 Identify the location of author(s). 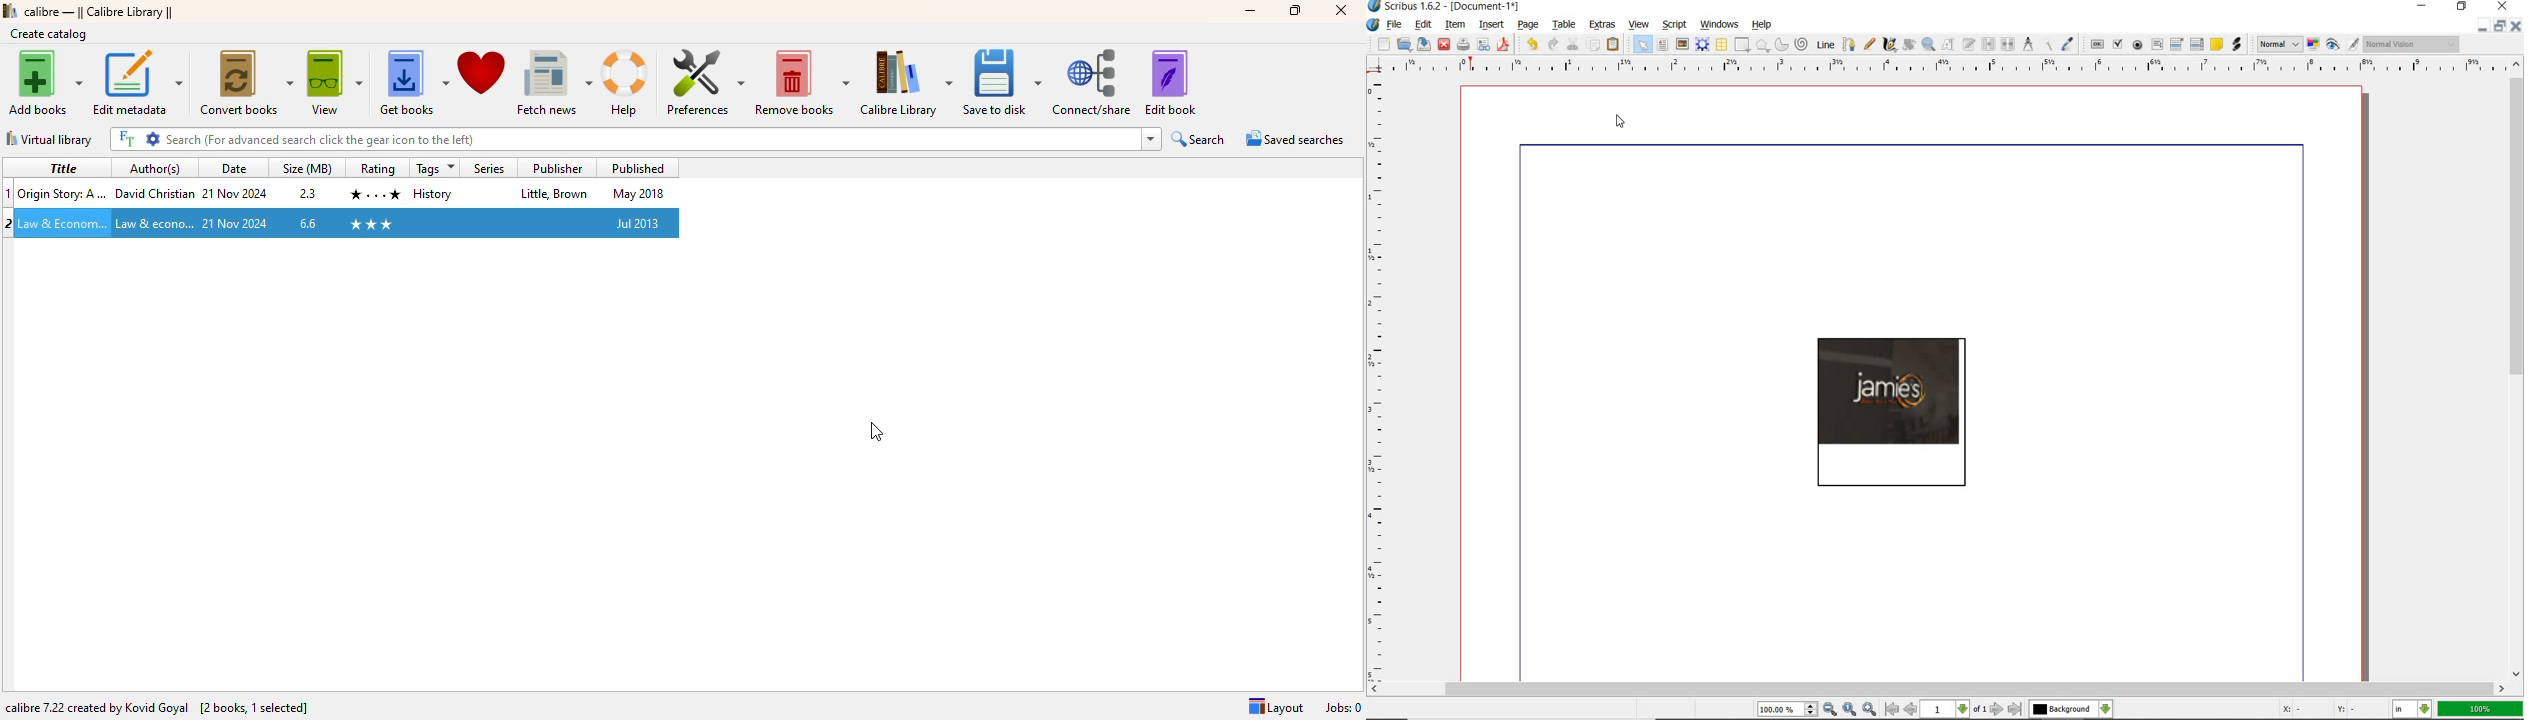
(156, 168).